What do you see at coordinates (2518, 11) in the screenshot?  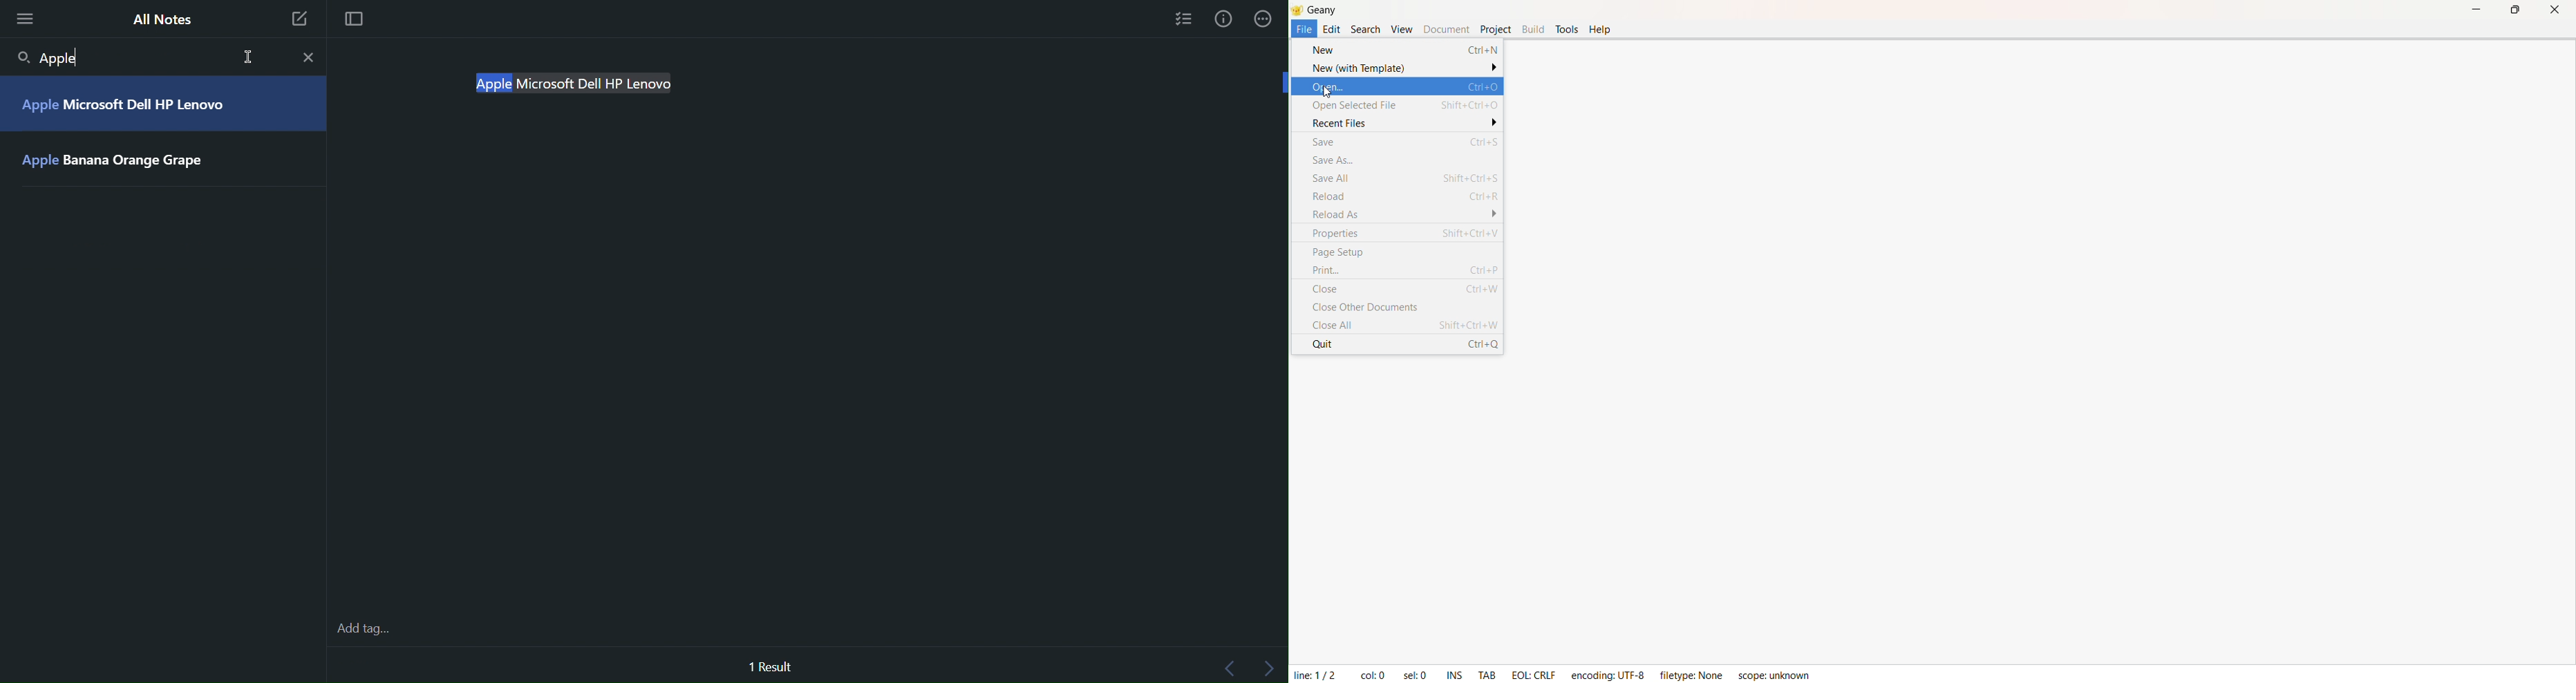 I see `Maximize` at bounding box center [2518, 11].